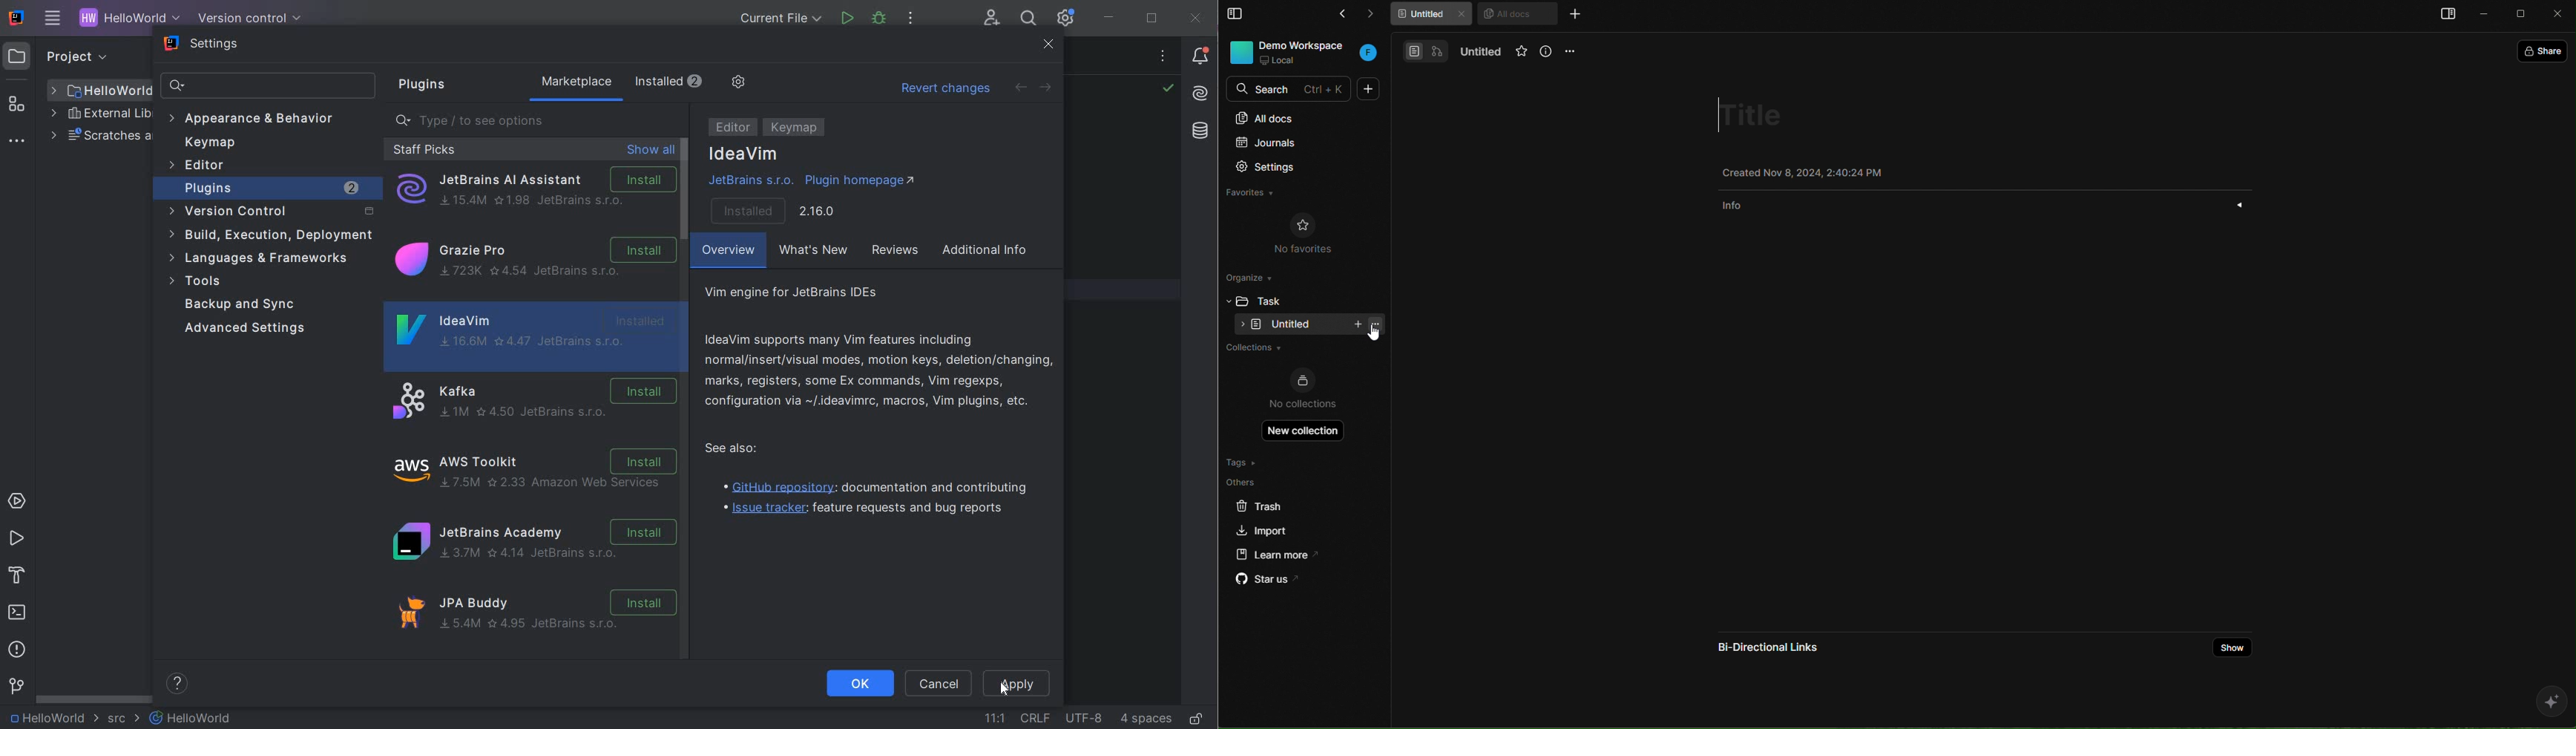  I want to click on CANEL, so click(941, 684).